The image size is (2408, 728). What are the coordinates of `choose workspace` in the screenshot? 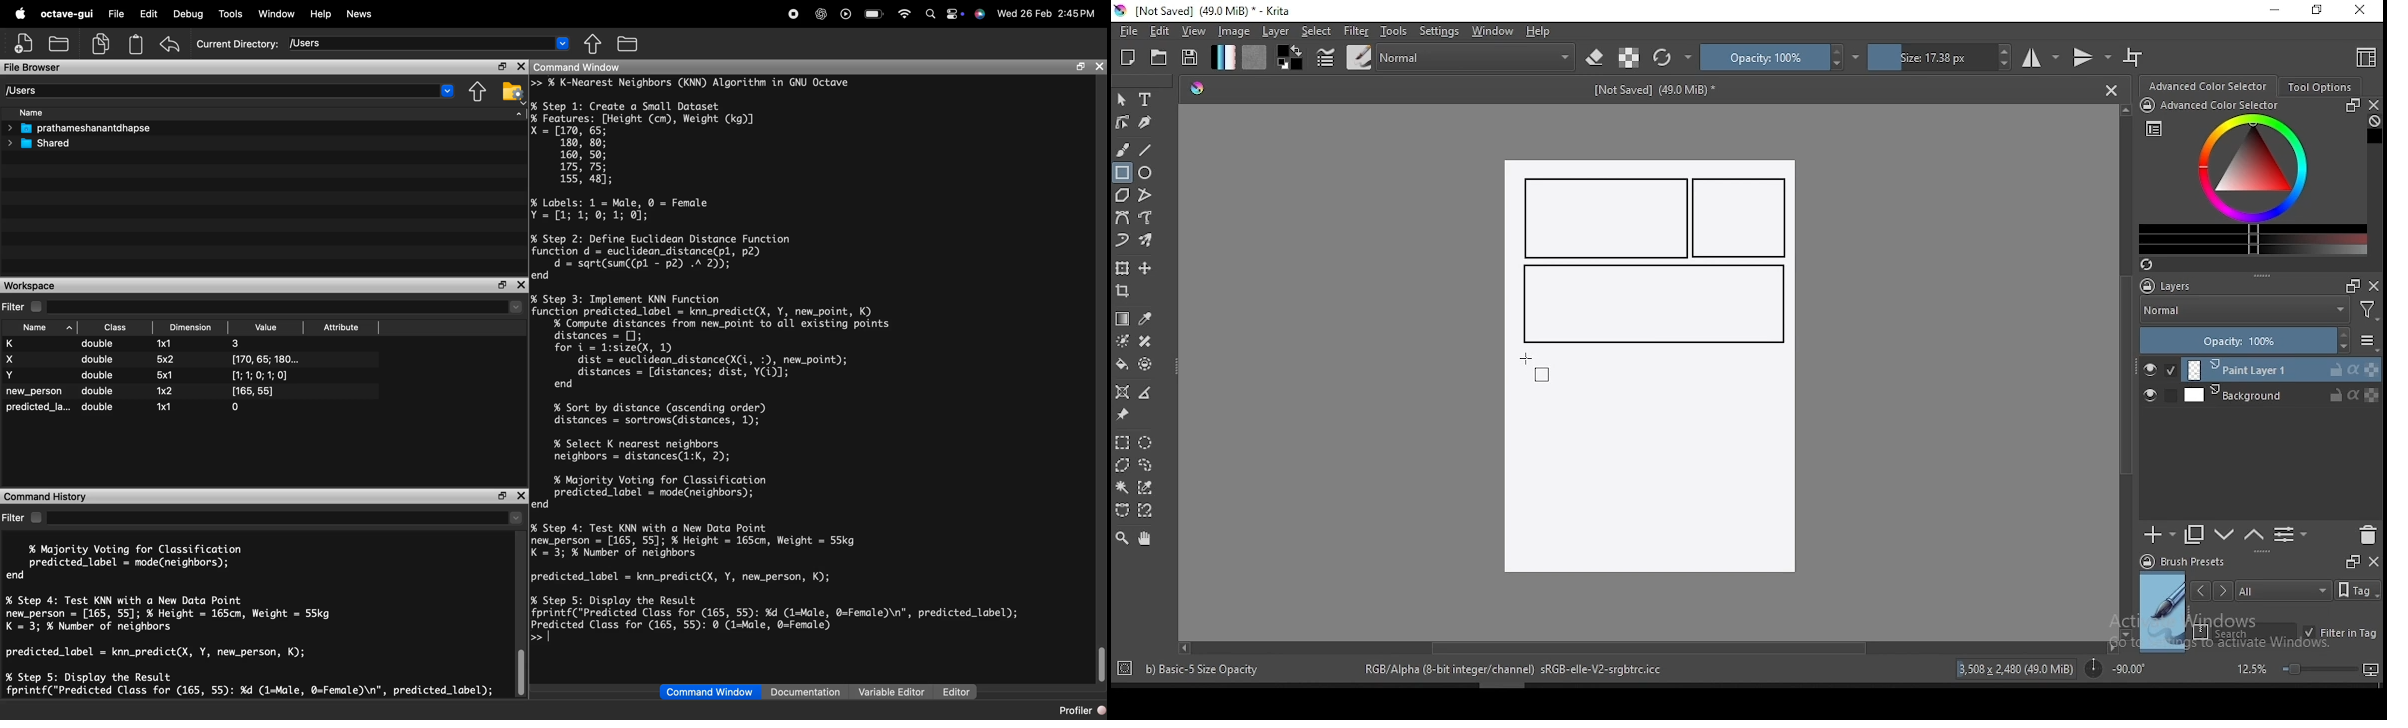 It's located at (2364, 57).